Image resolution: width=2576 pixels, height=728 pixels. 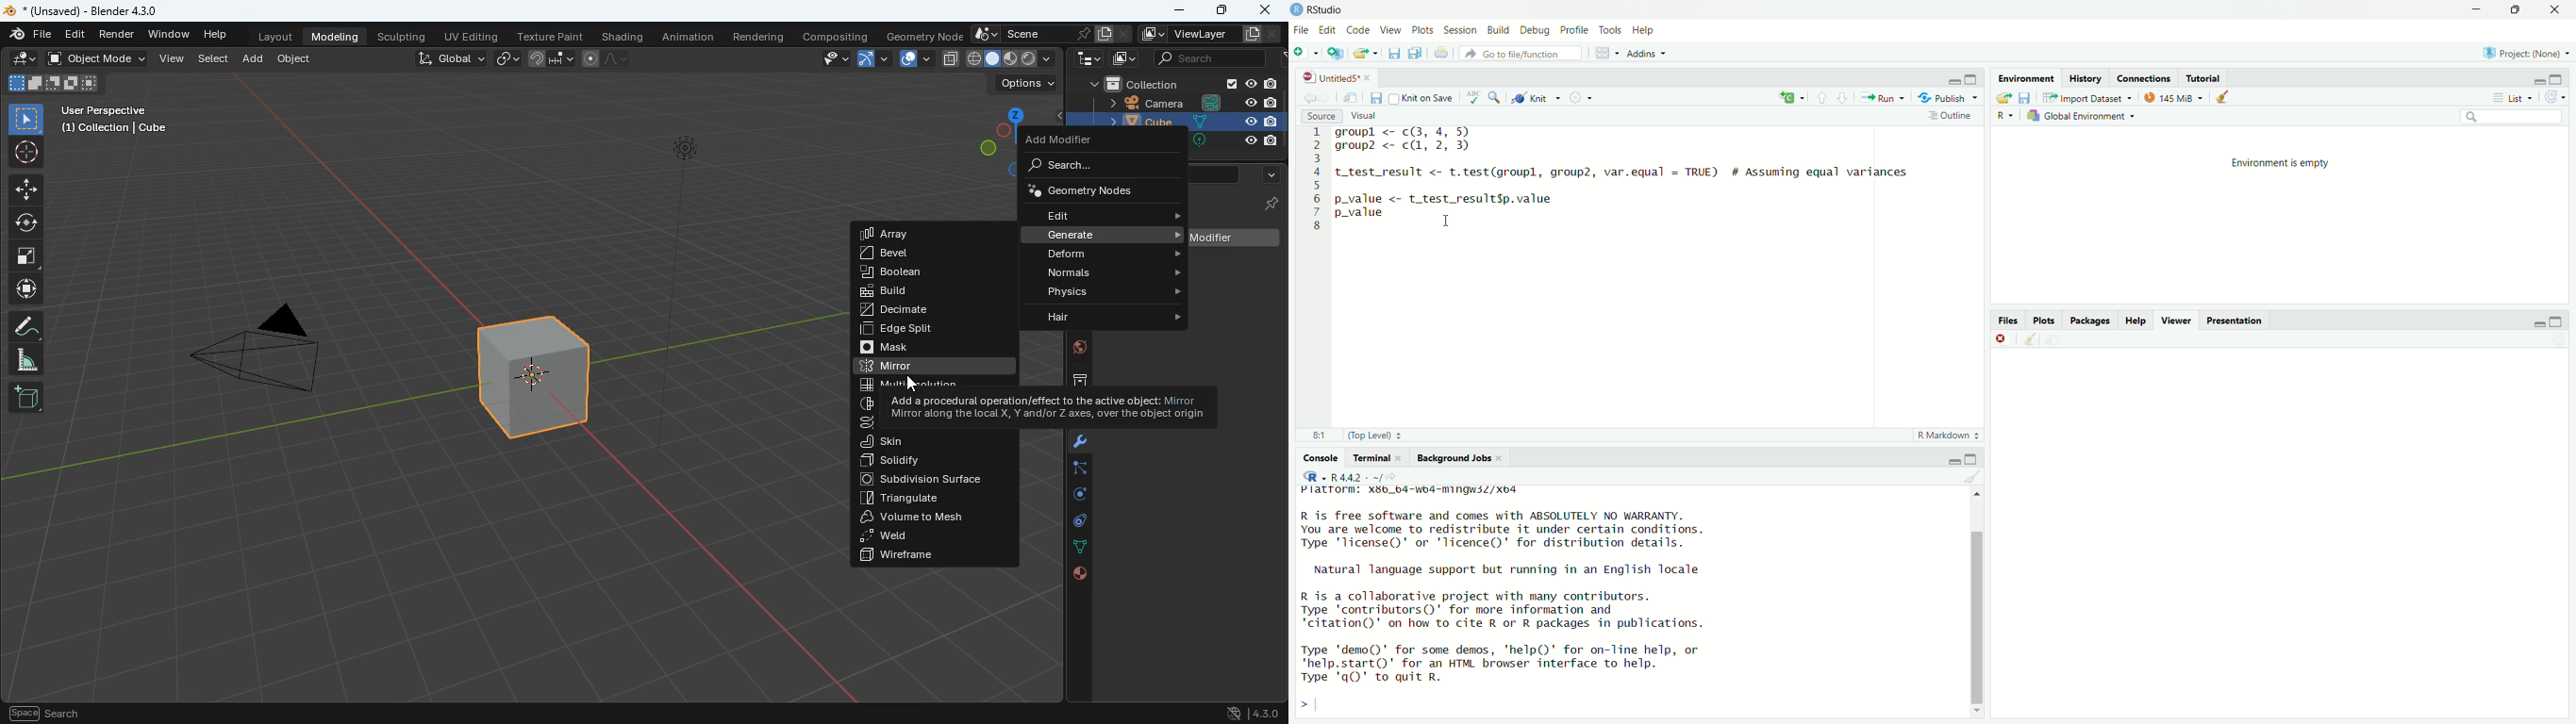 I want to click on search, so click(x=2509, y=117).